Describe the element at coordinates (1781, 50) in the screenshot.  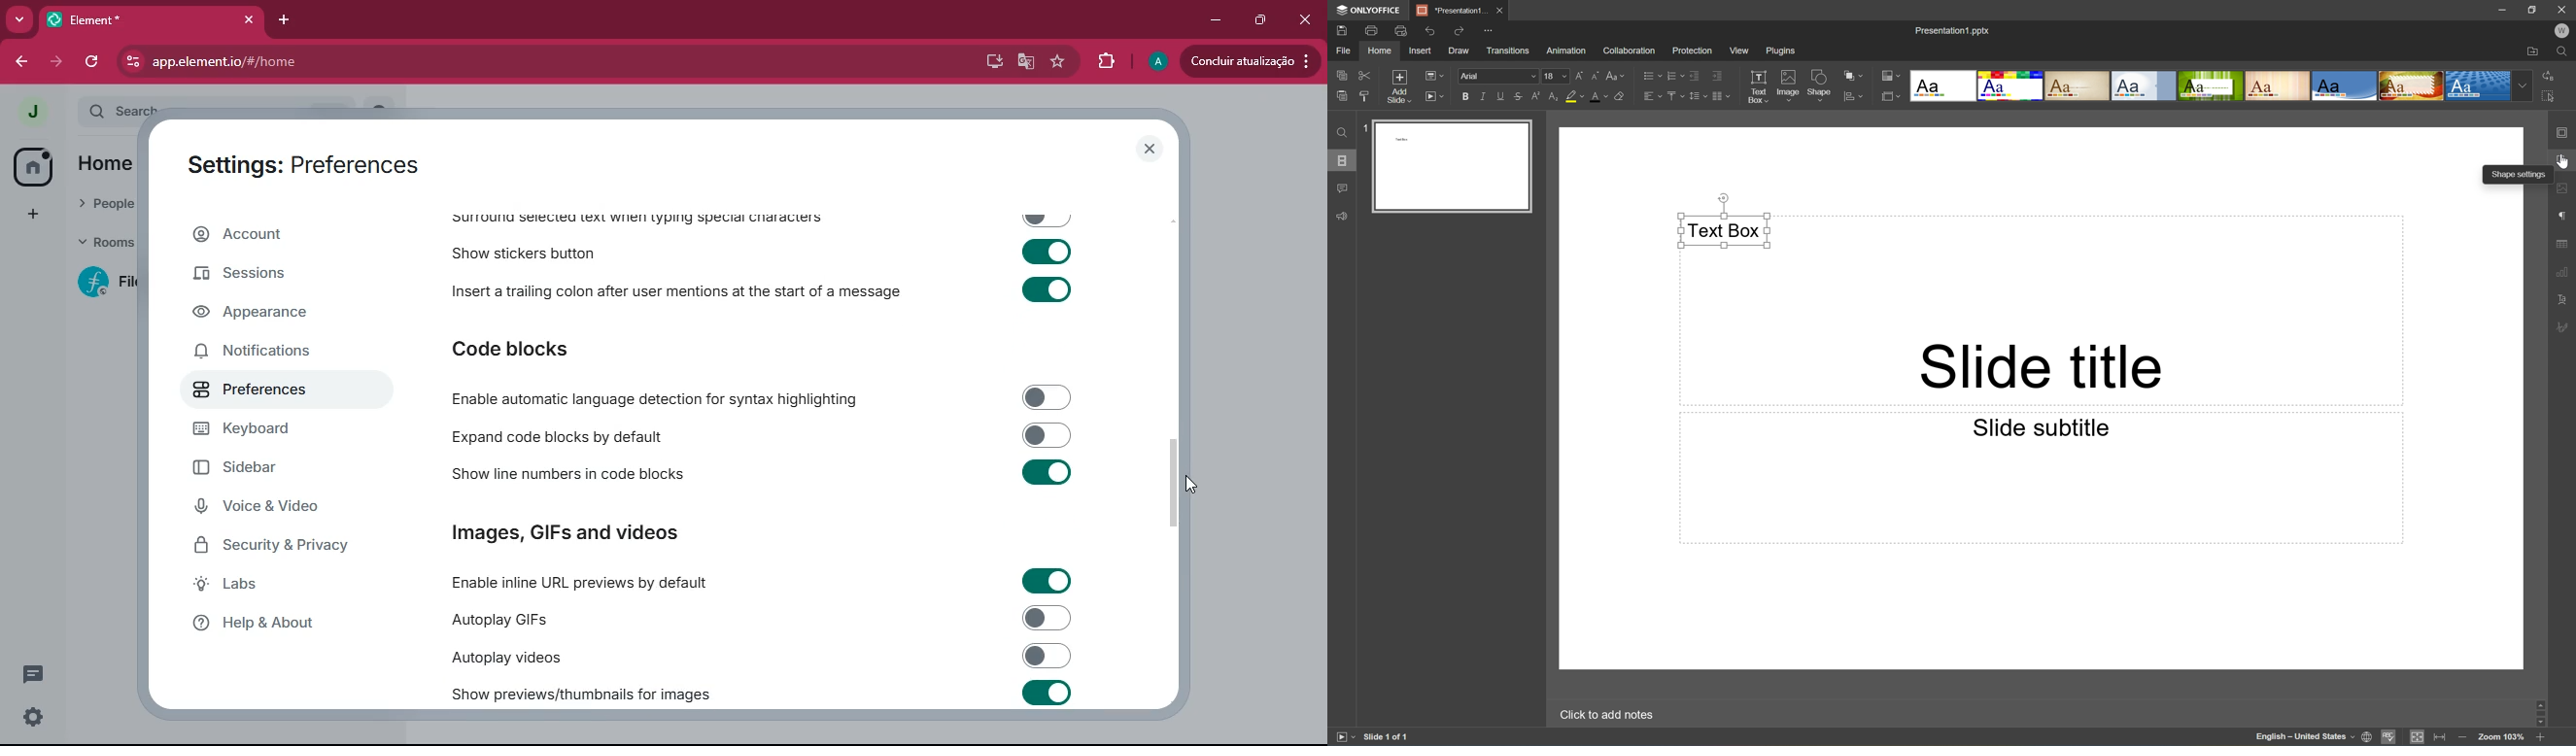
I see `Plugins` at that location.